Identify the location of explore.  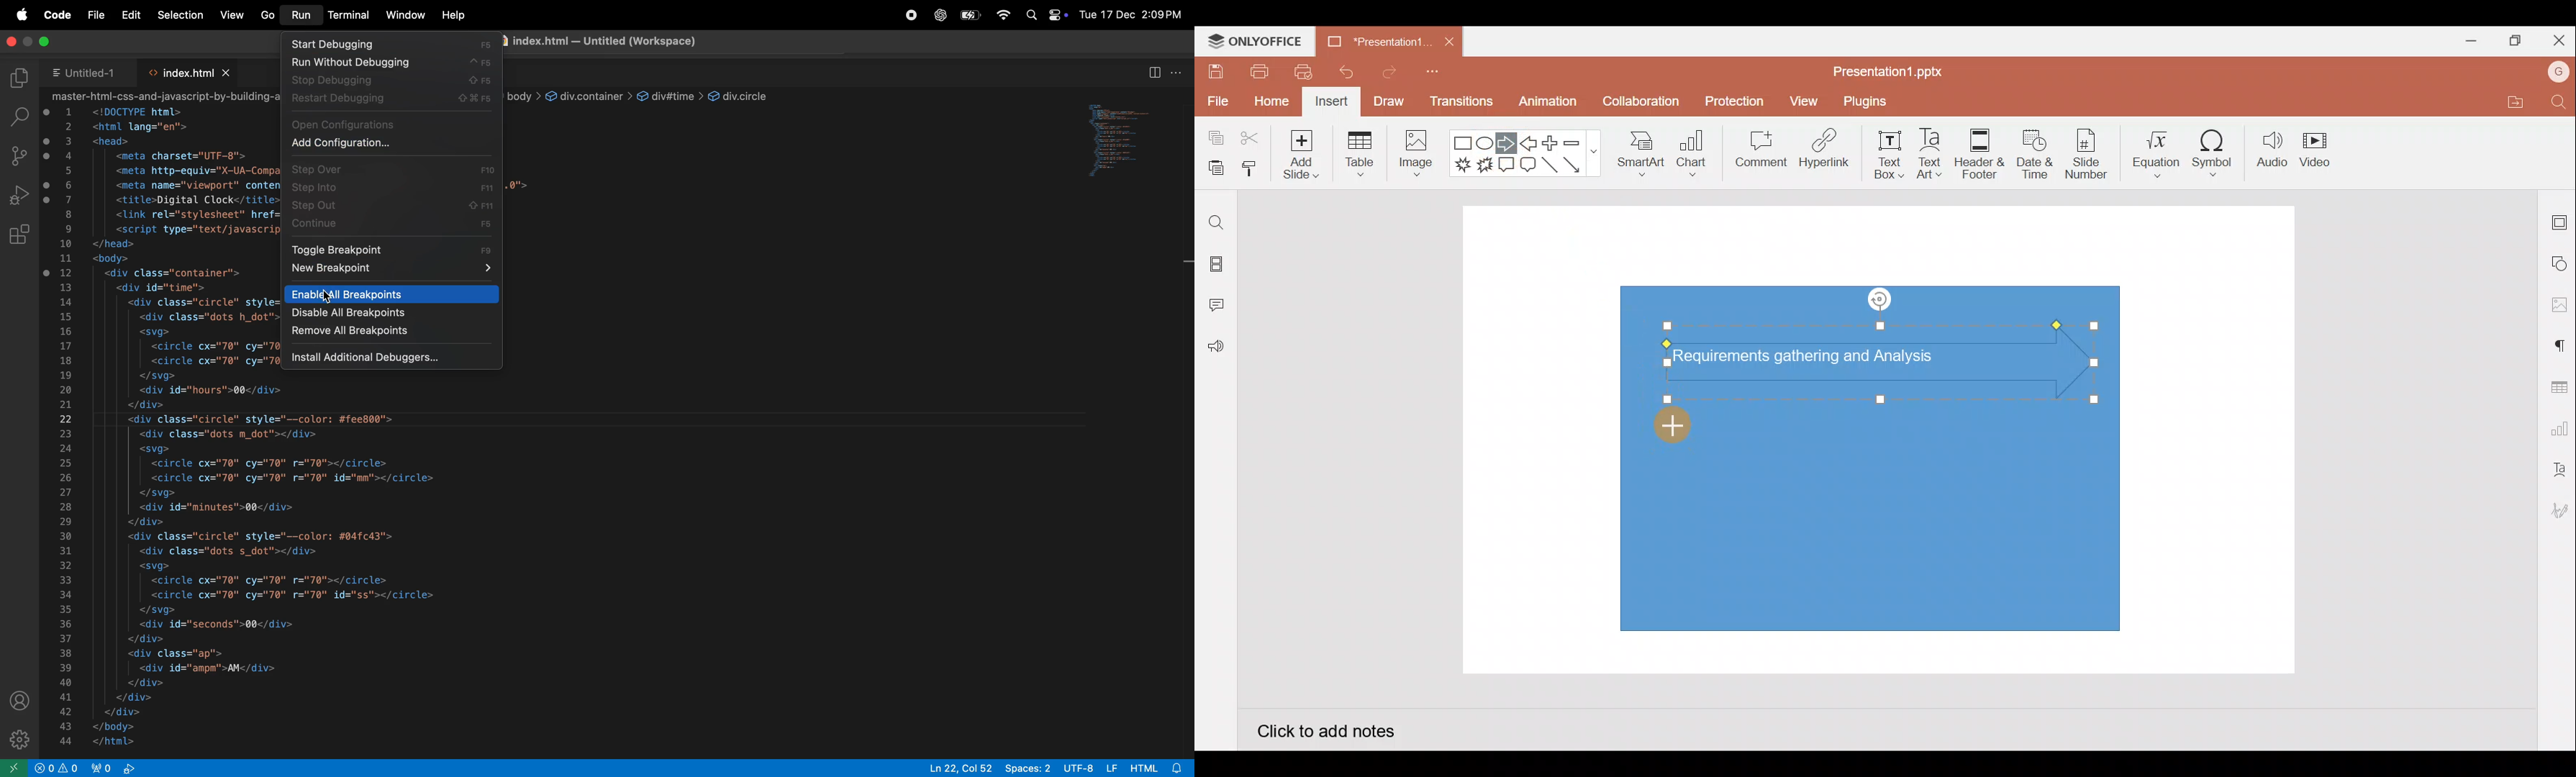
(18, 78).